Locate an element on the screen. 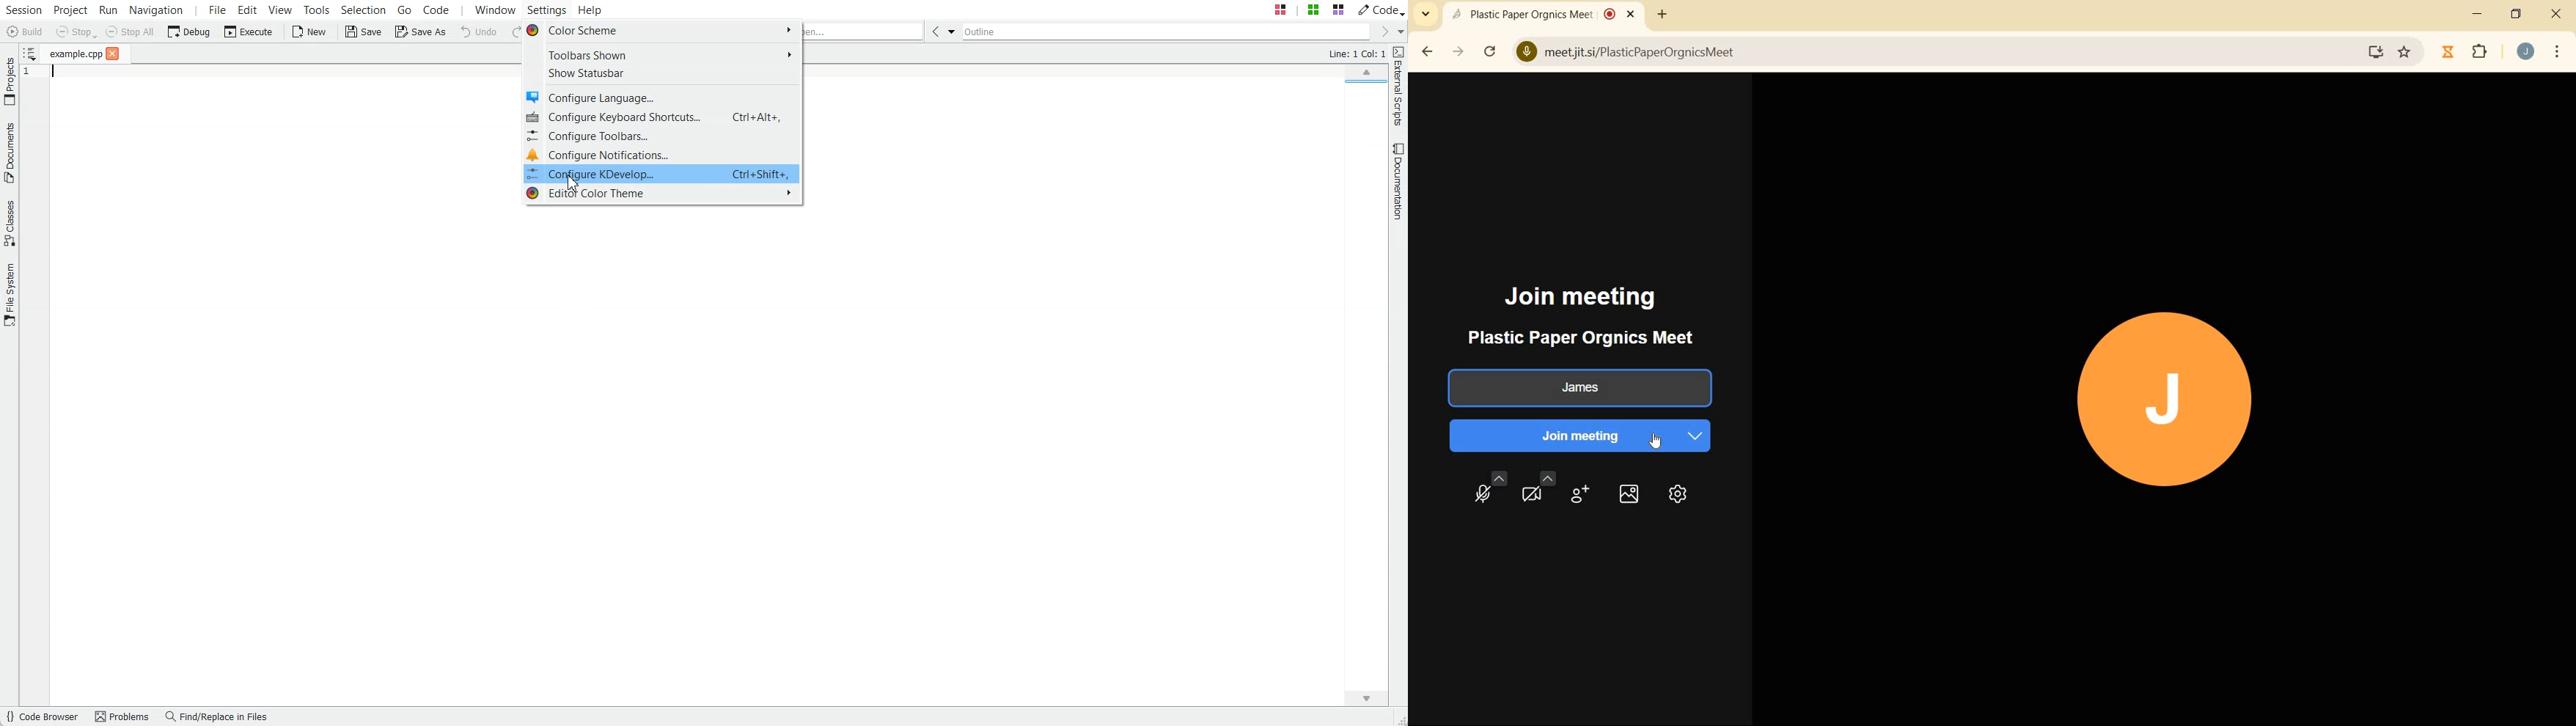 The height and width of the screenshot is (728, 2576). Find/Replace in files is located at coordinates (220, 717).